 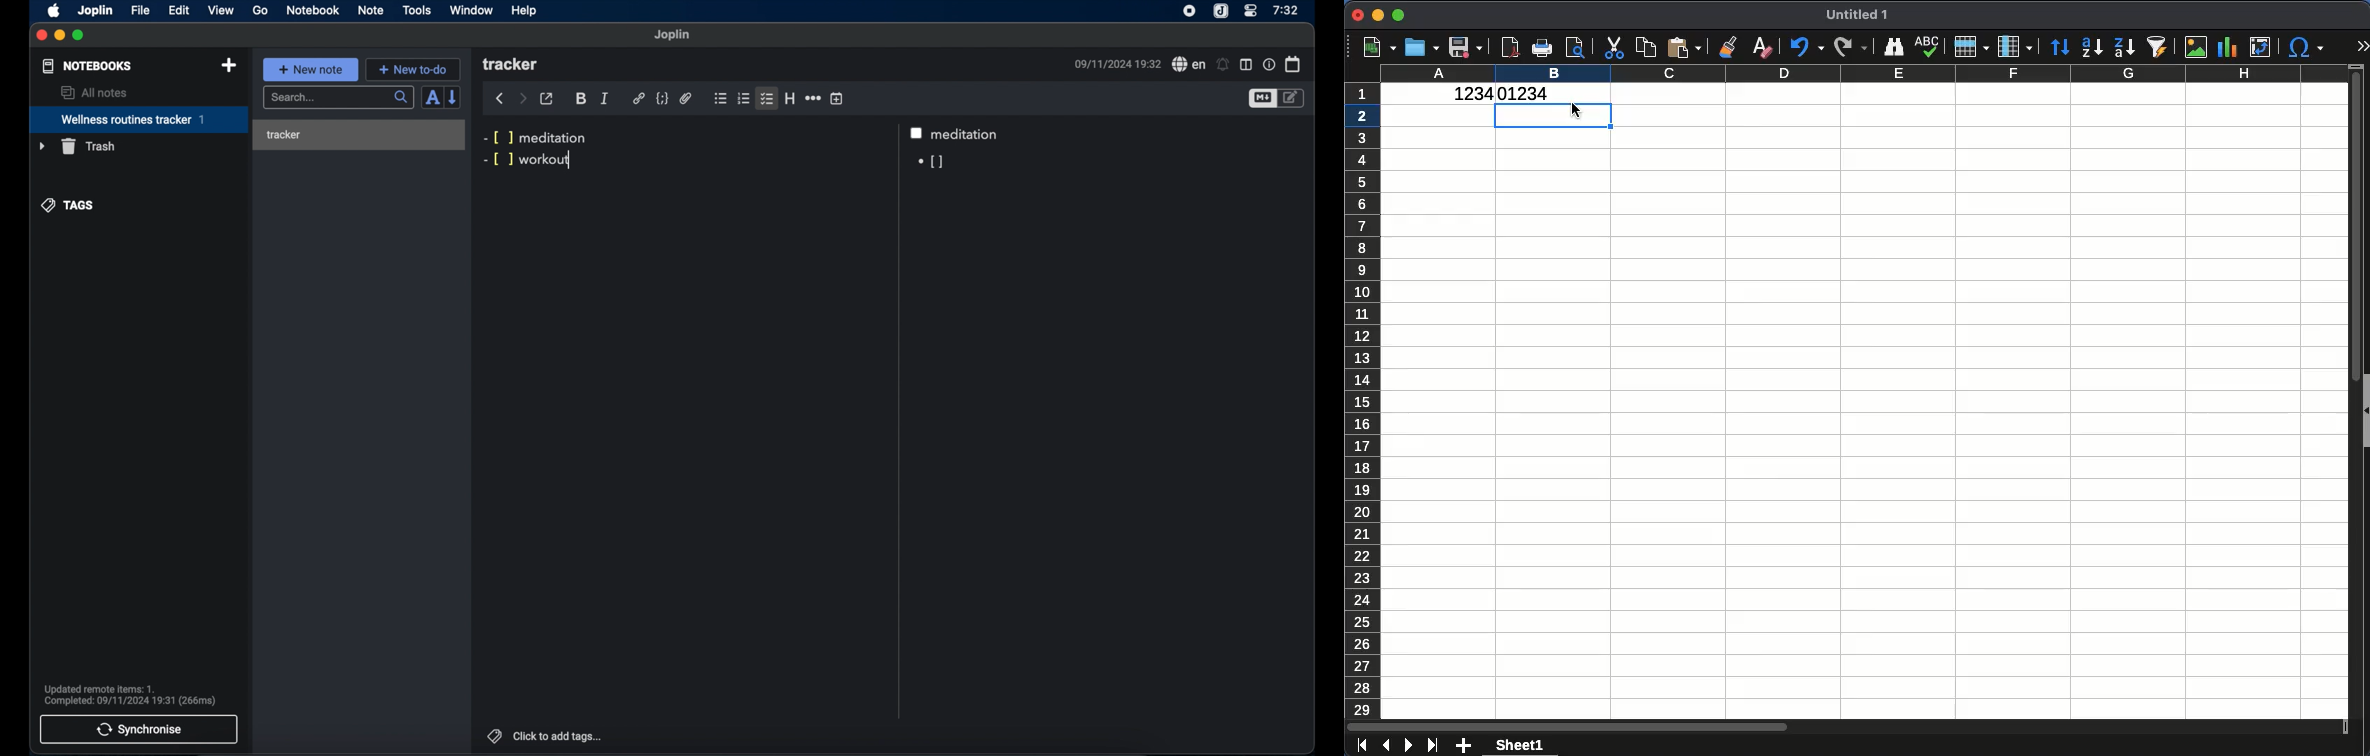 What do you see at coordinates (638, 99) in the screenshot?
I see `hyperlink` at bounding box center [638, 99].